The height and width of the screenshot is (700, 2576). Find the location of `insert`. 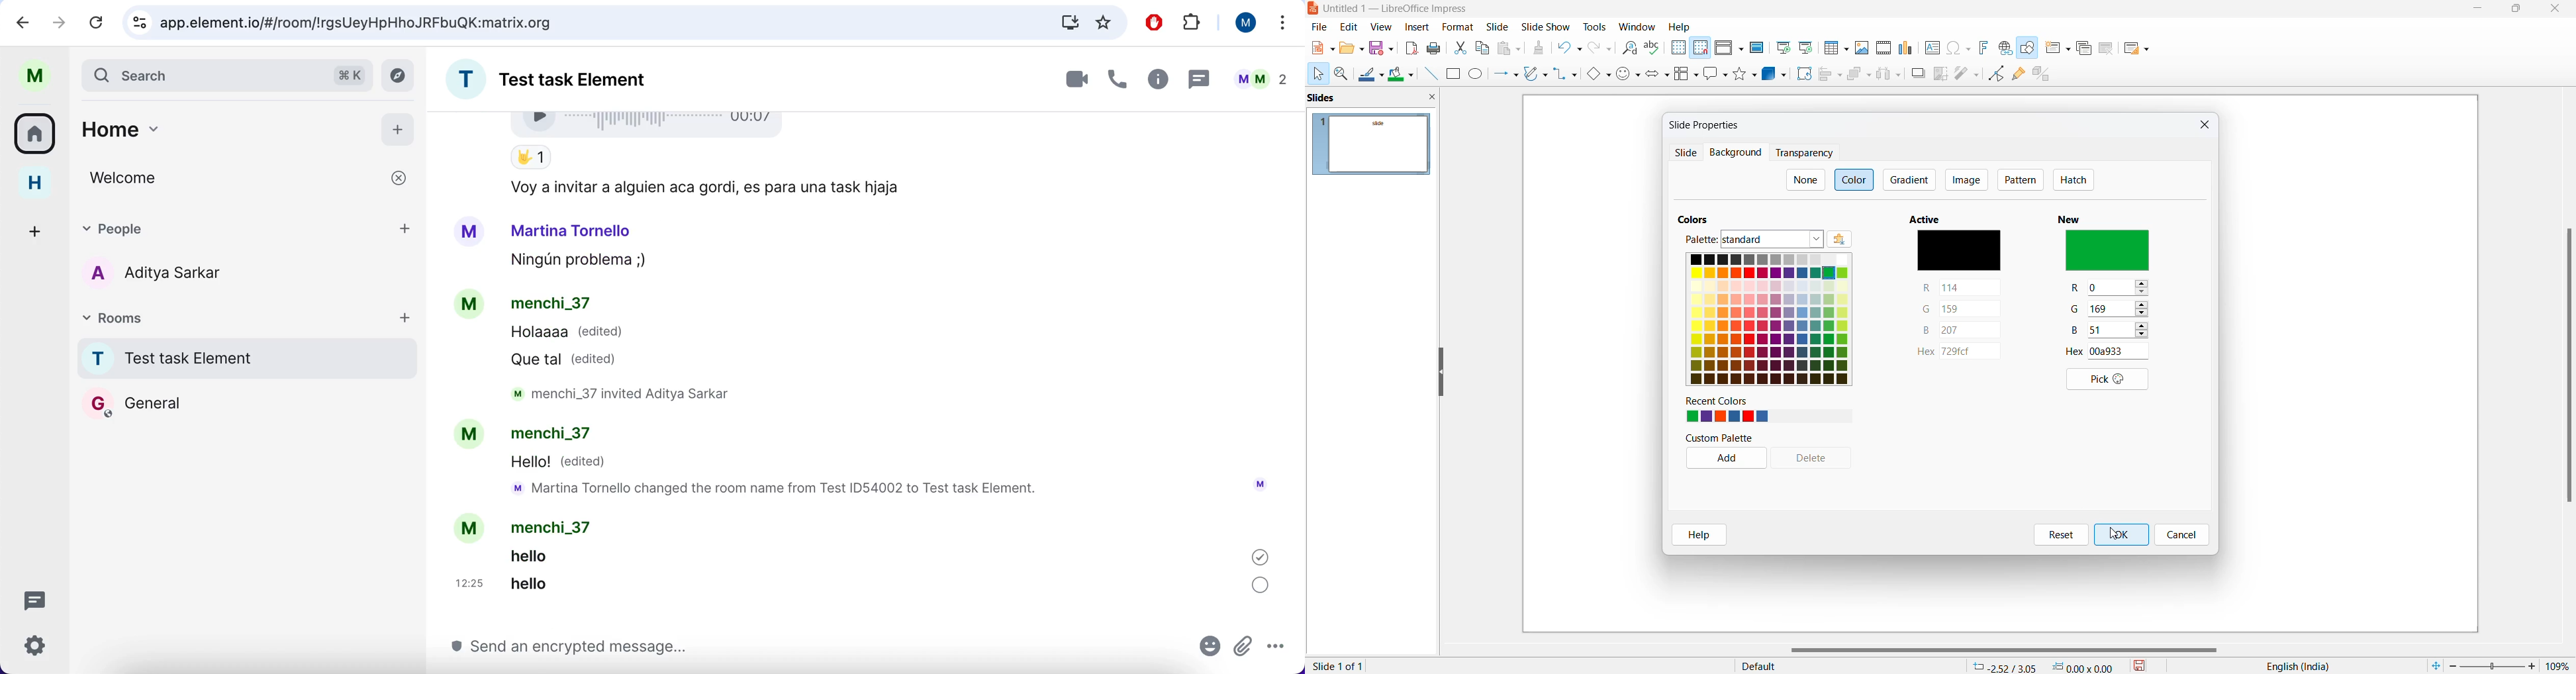

insert is located at coordinates (1417, 26).